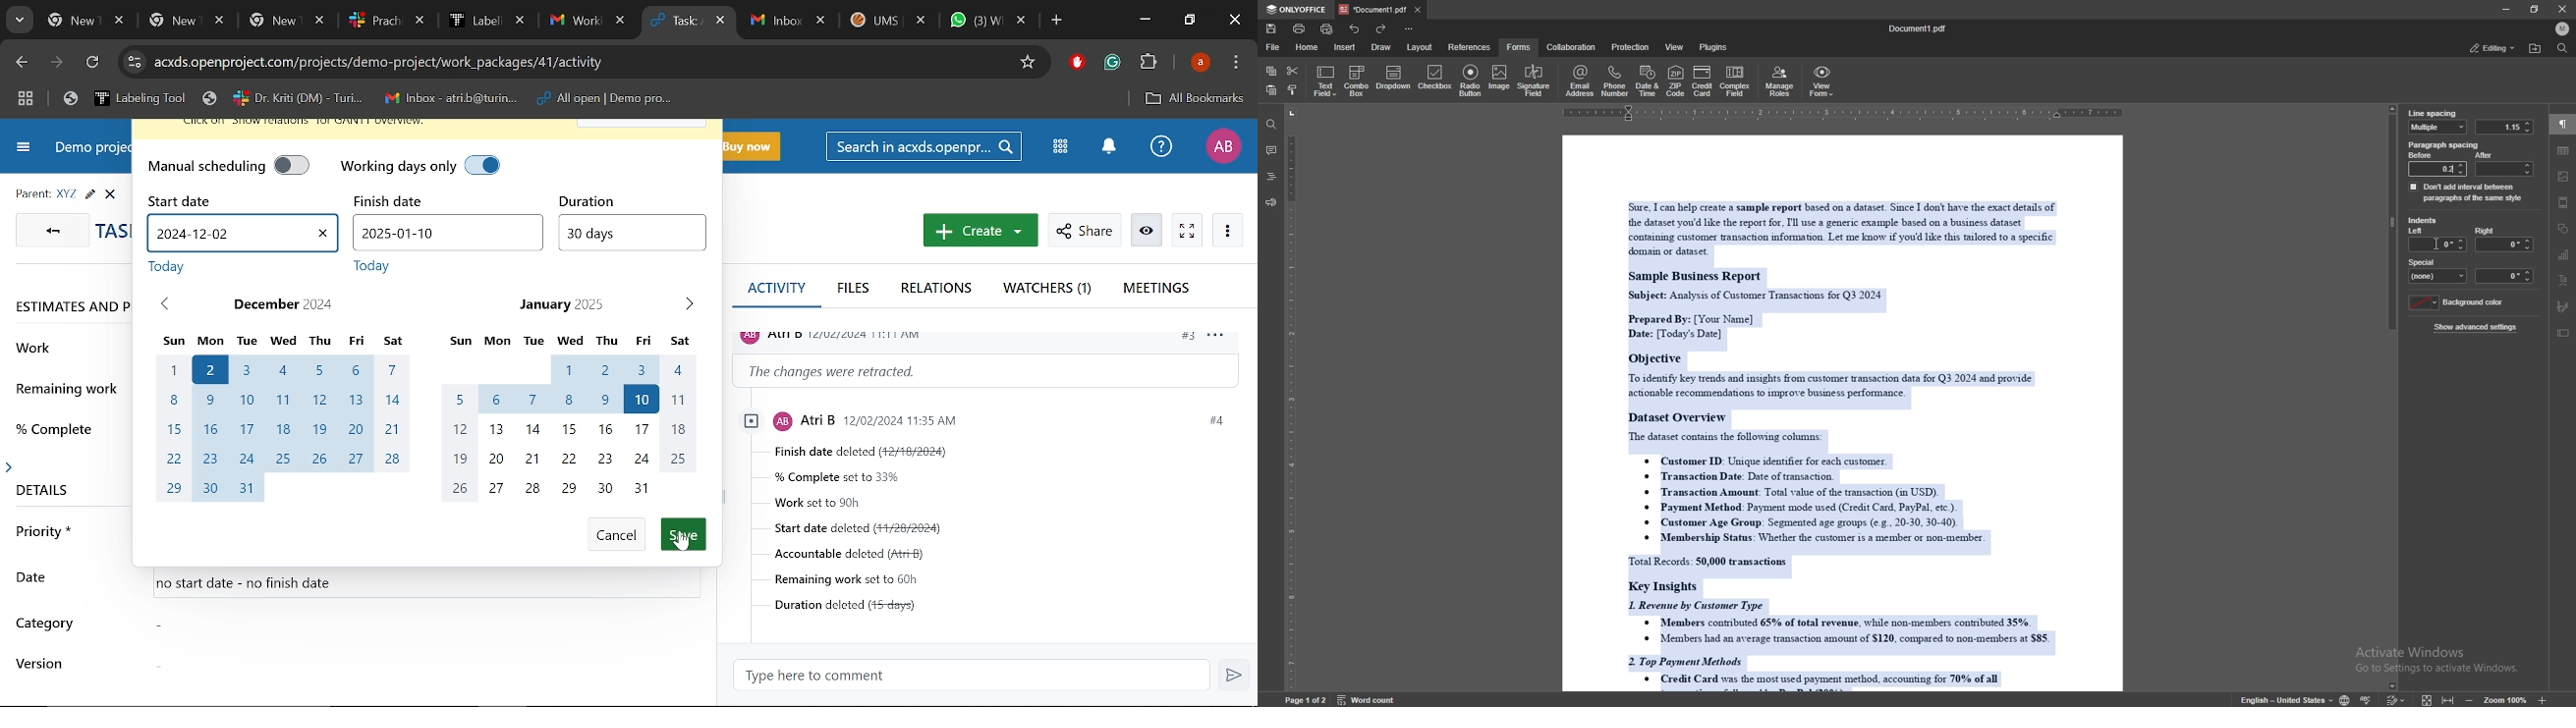  Describe the element at coordinates (1027, 63) in the screenshot. I see `Add/remove bookmark` at that location.